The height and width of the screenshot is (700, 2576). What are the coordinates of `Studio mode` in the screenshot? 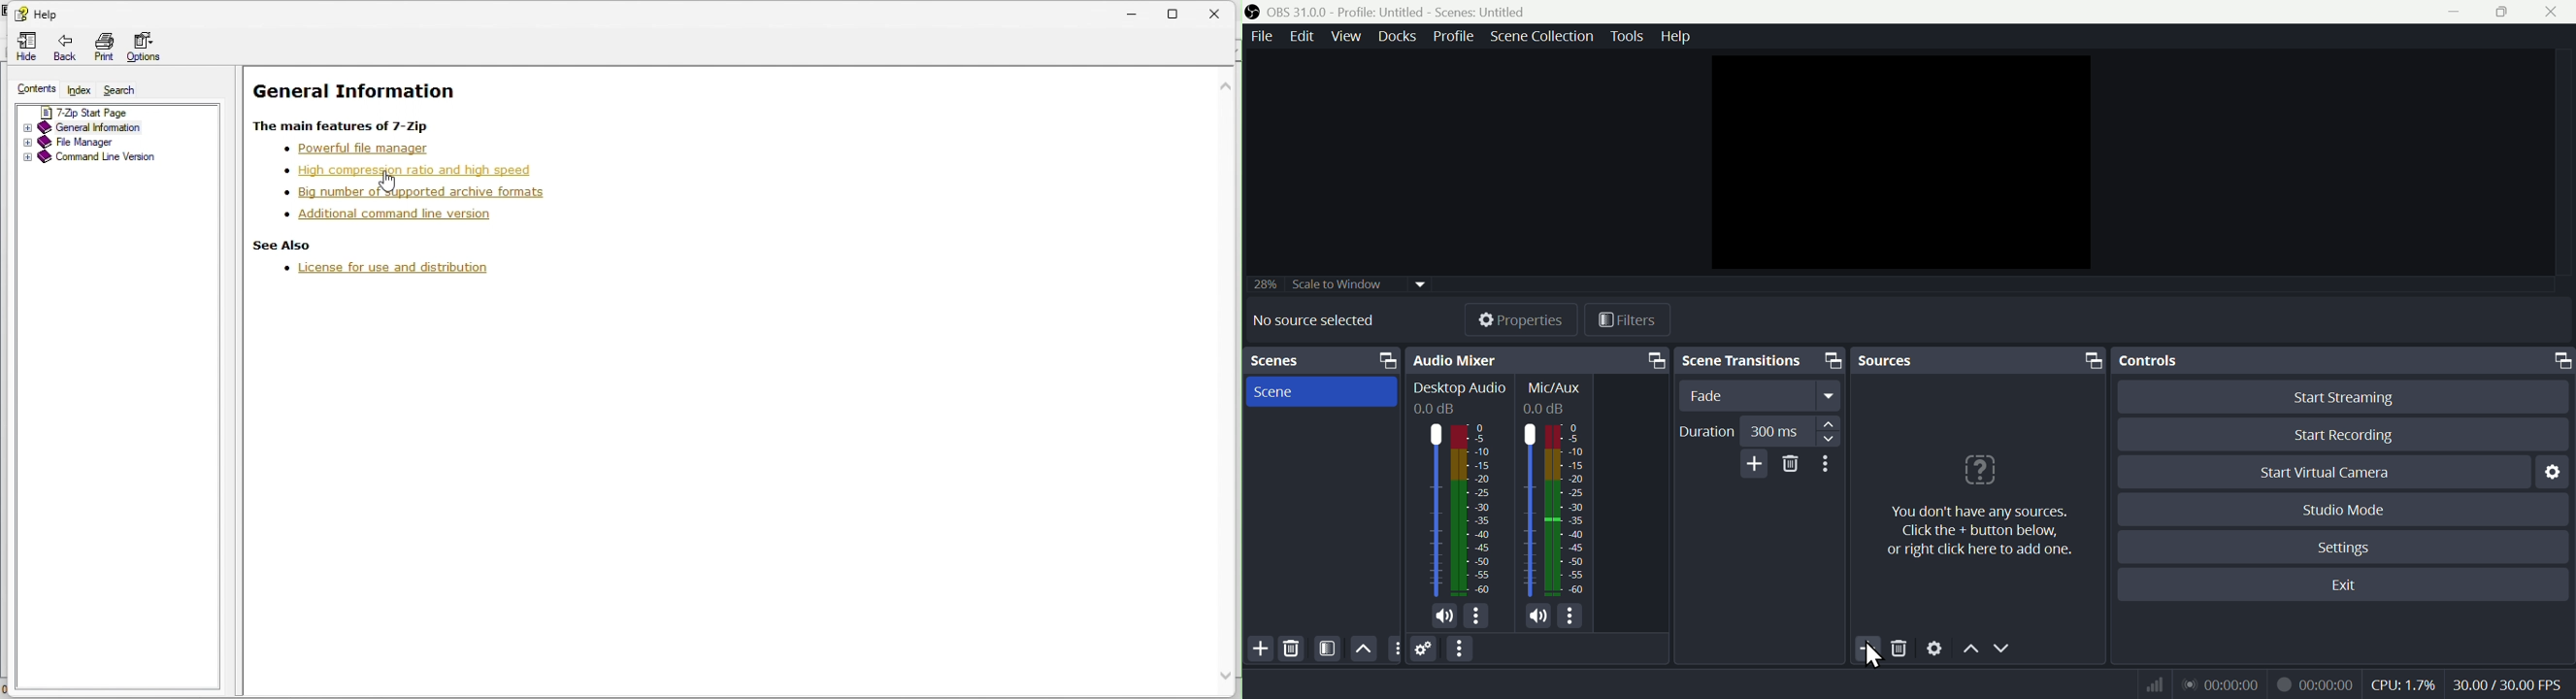 It's located at (2345, 509).